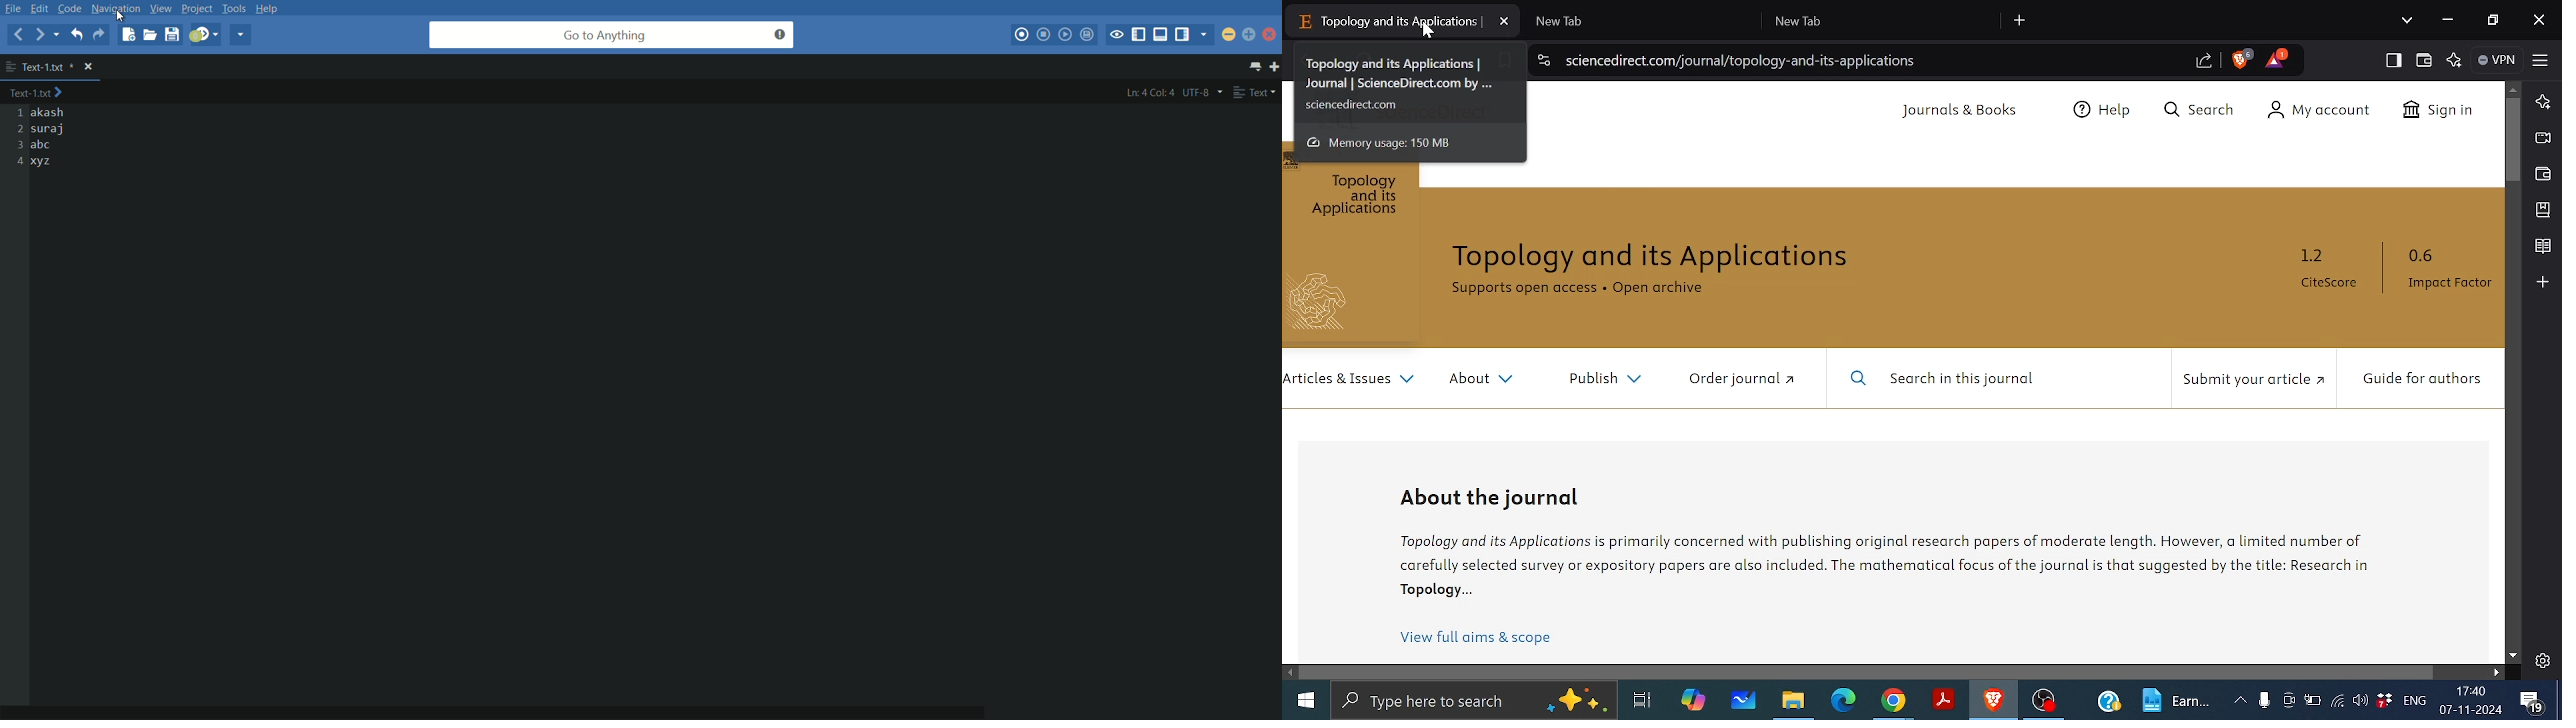 The width and height of the screenshot is (2576, 728). What do you see at coordinates (2455, 61) in the screenshot?
I see `Leo AI` at bounding box center [2455, 61].